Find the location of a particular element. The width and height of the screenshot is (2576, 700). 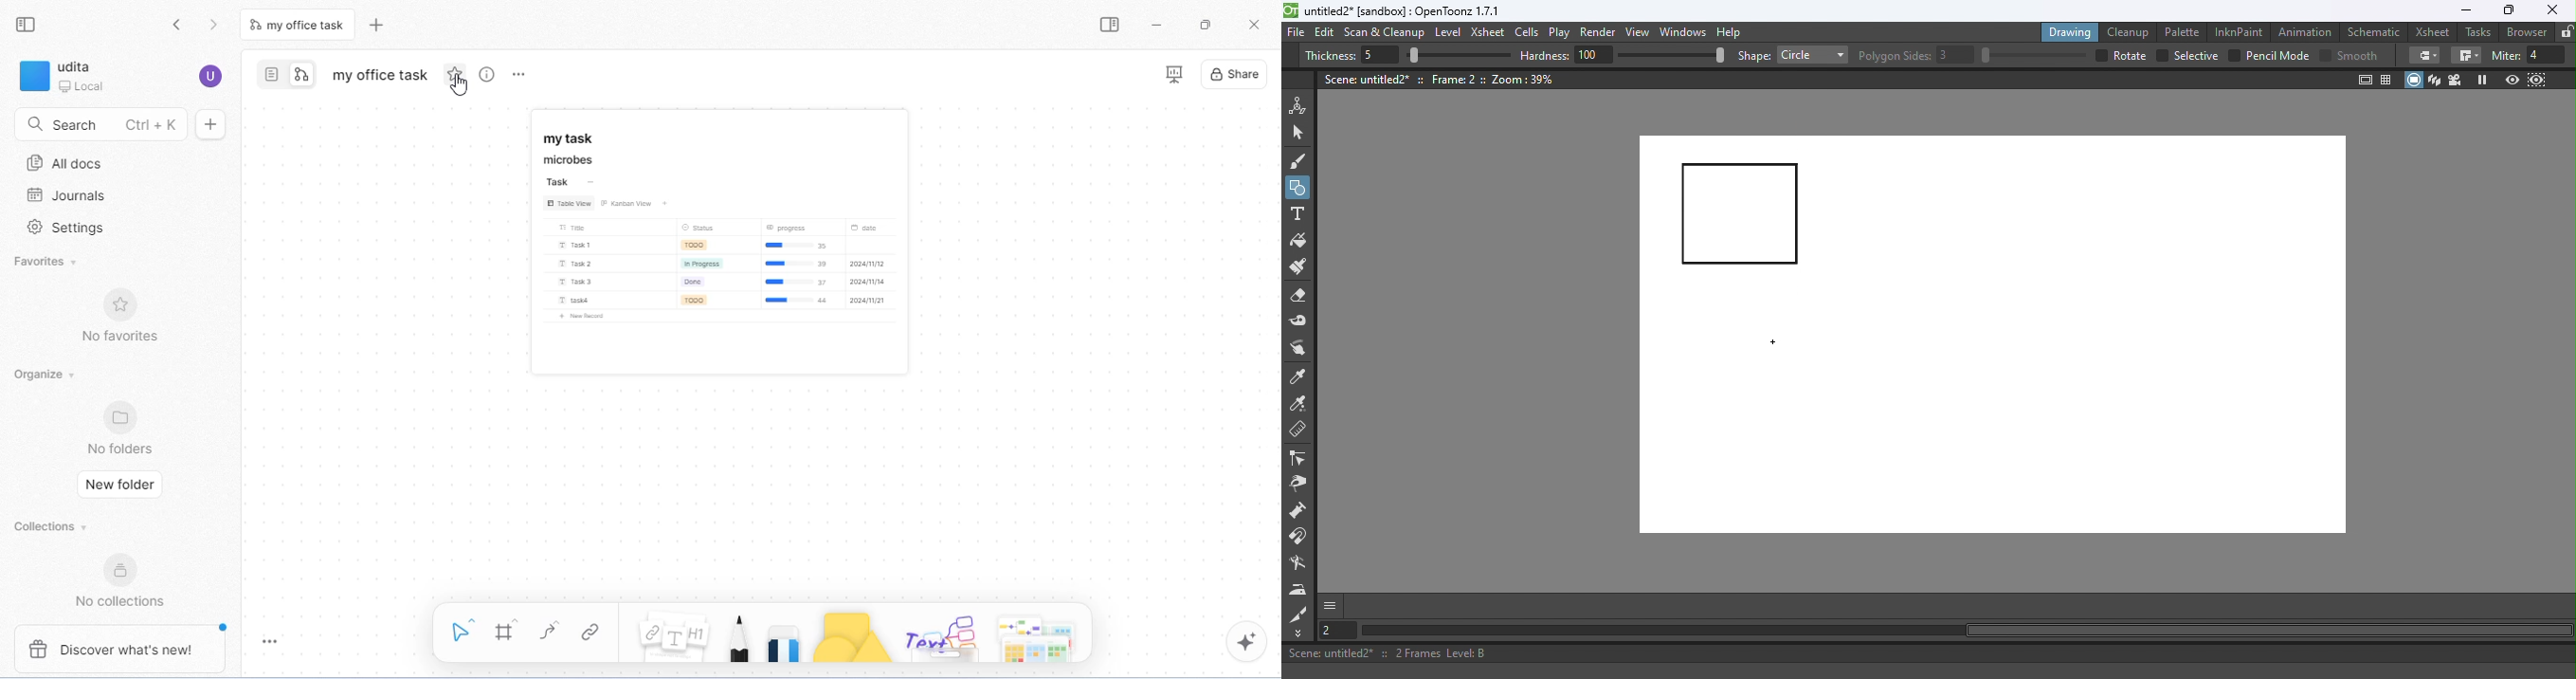

favorites is located at coordinates (52, 261).